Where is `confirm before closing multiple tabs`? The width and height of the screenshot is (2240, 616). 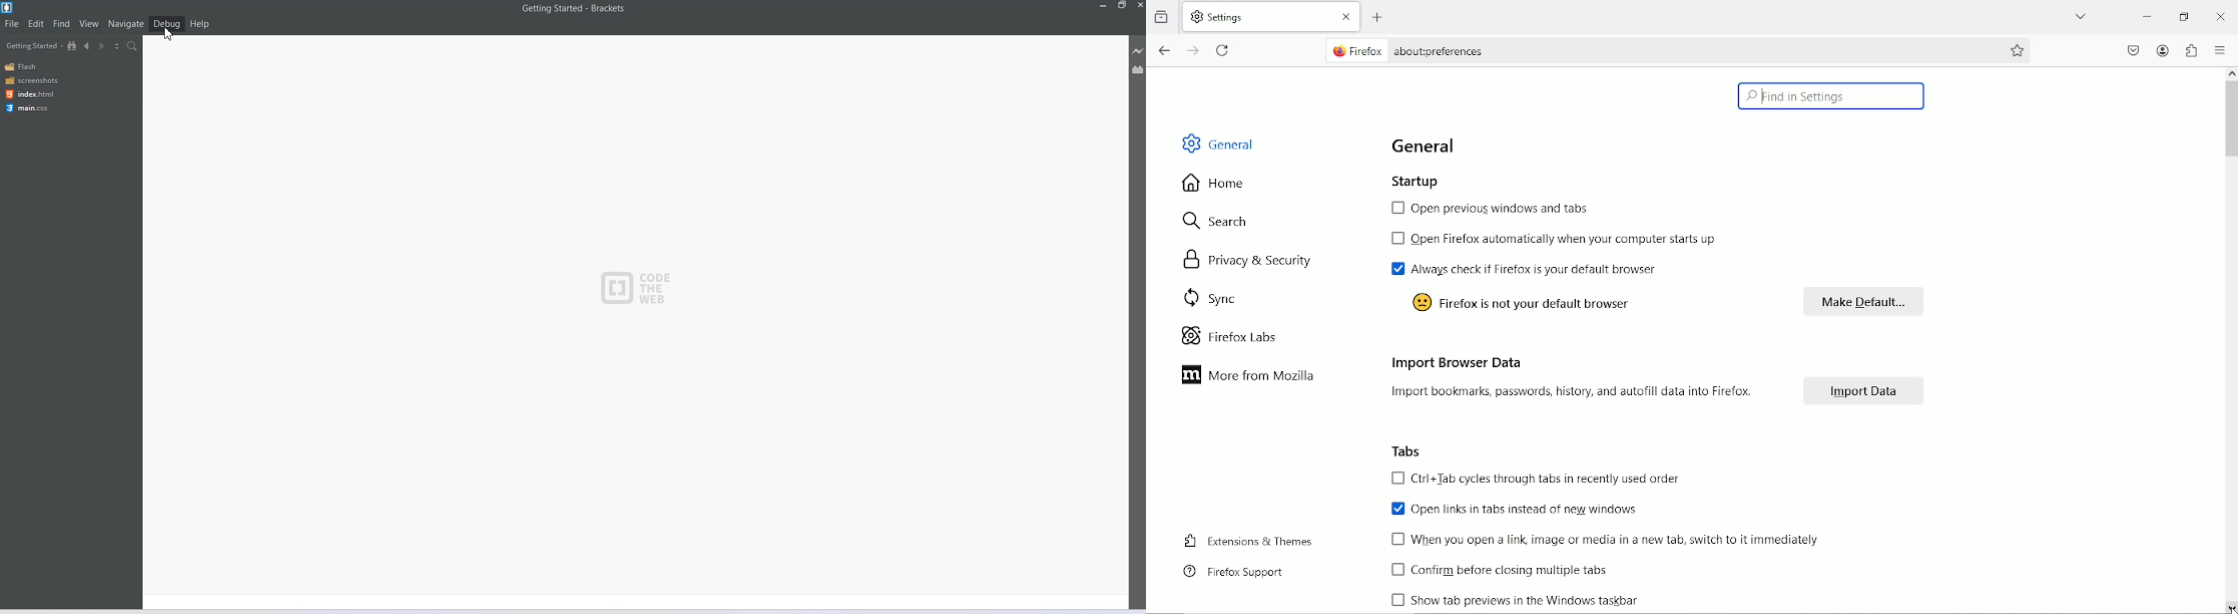 confirm before closing multiple tabs is located at coordinates (1502, 570).